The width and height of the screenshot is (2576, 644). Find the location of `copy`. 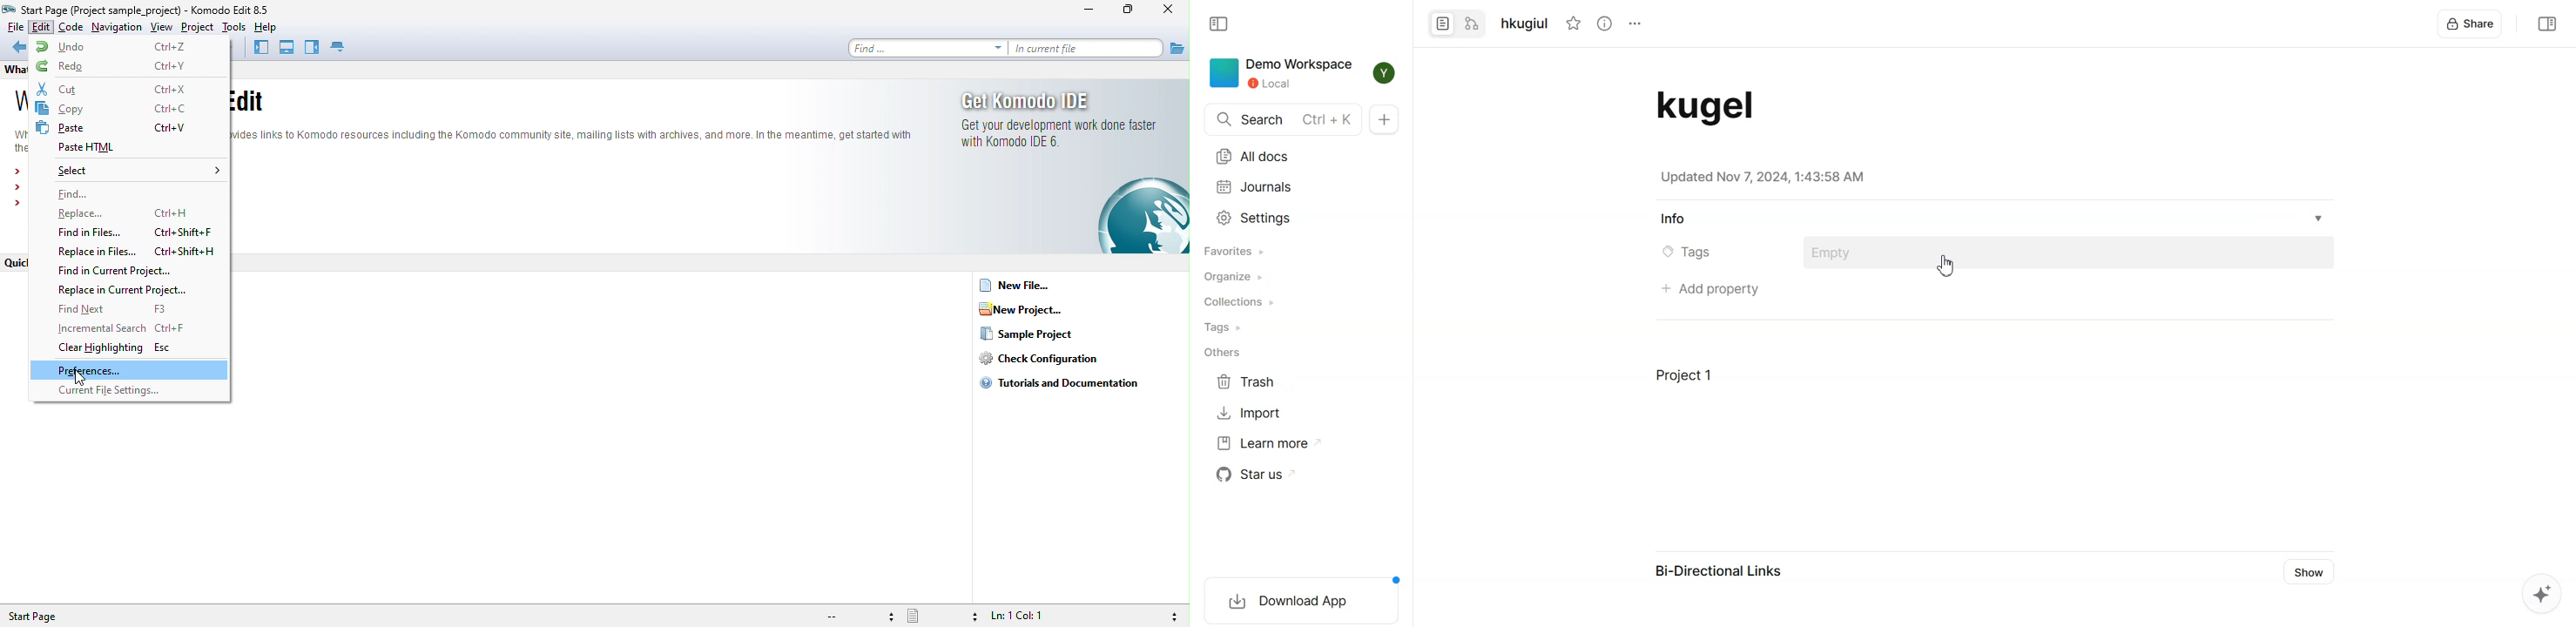

copy is located at coordinates (126, 109).